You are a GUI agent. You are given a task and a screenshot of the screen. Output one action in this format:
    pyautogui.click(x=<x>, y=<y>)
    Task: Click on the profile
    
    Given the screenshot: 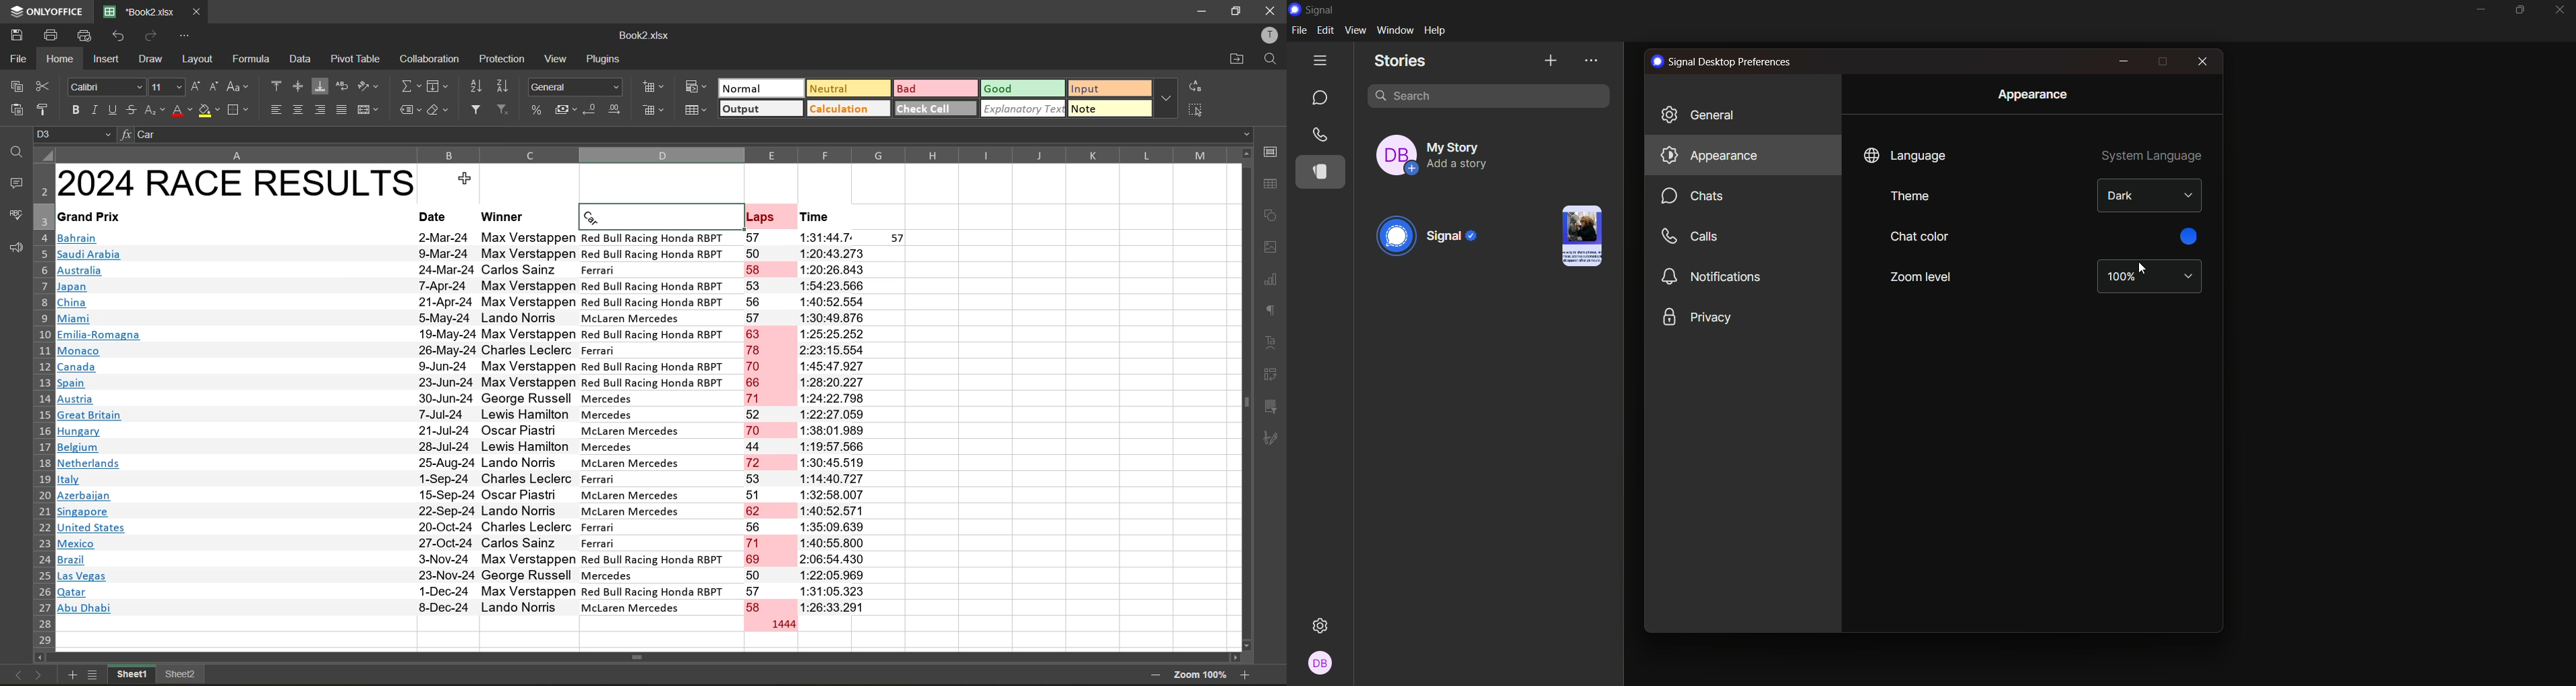 What is the action you would take?
    pyautogui.click(x=1270, y=36)
    